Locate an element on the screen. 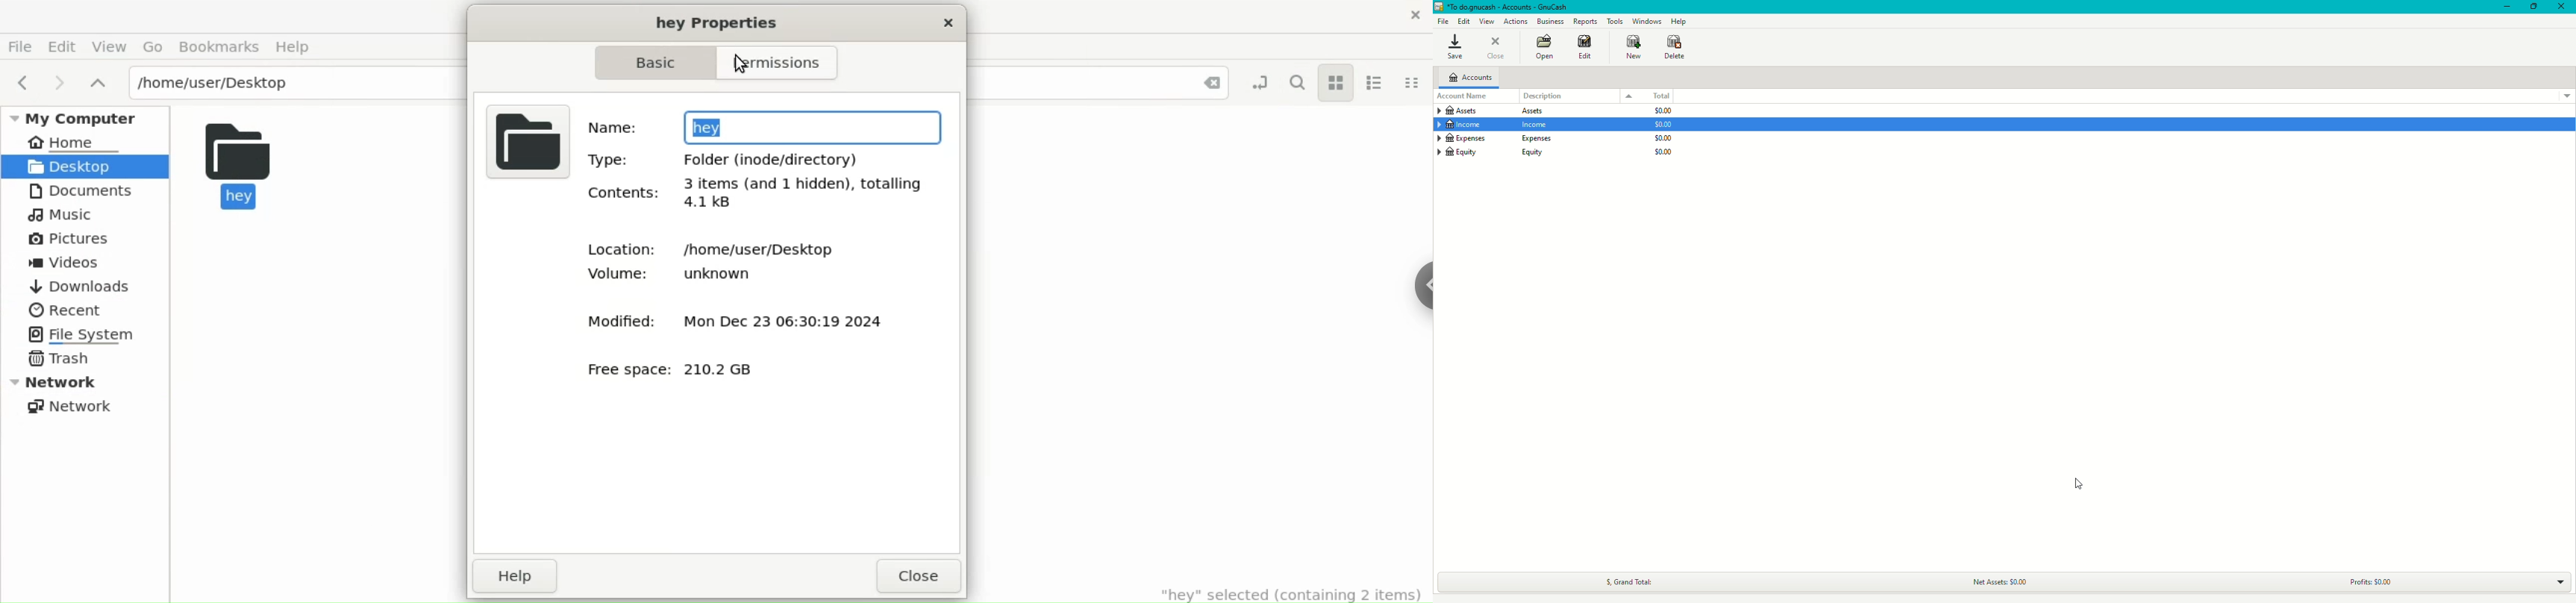 The height and width of the screenshot is (616, 2576). Edit is located at coordinates (1463, 20).